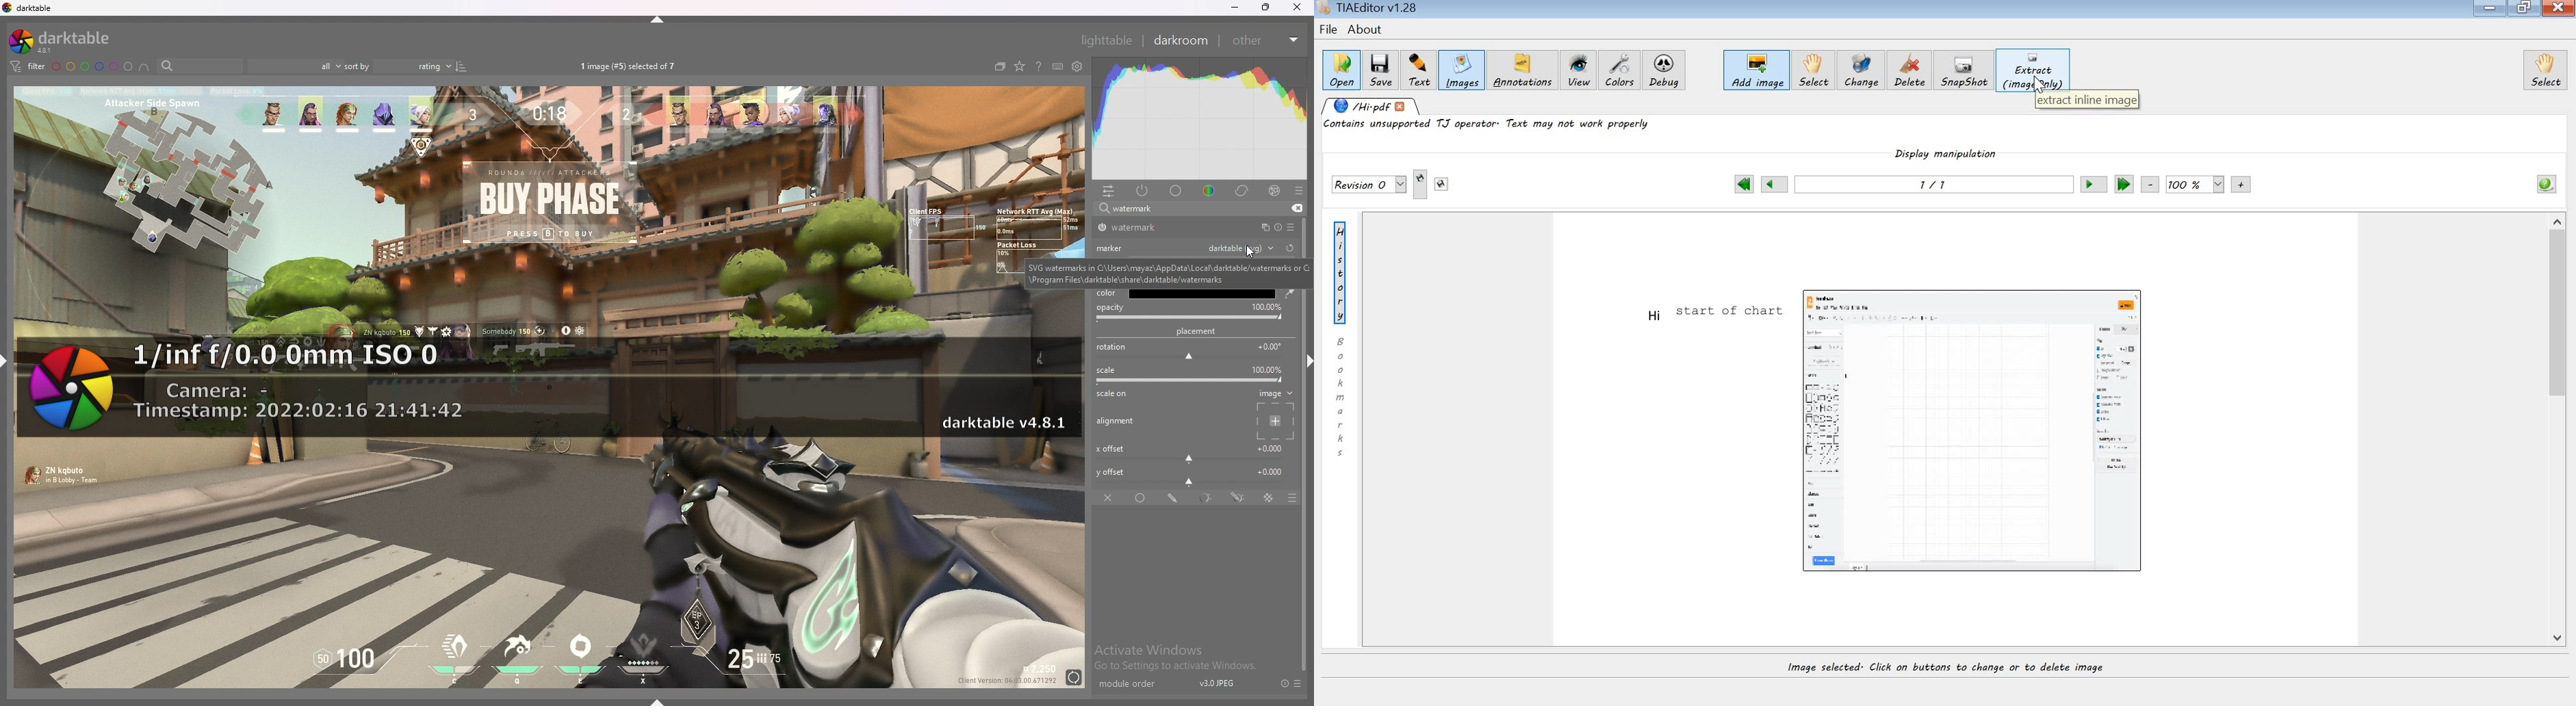  What do you see at coordinates (1300, 10) in the screenshot?
I see `Close` at bounding box center [1300, 10].